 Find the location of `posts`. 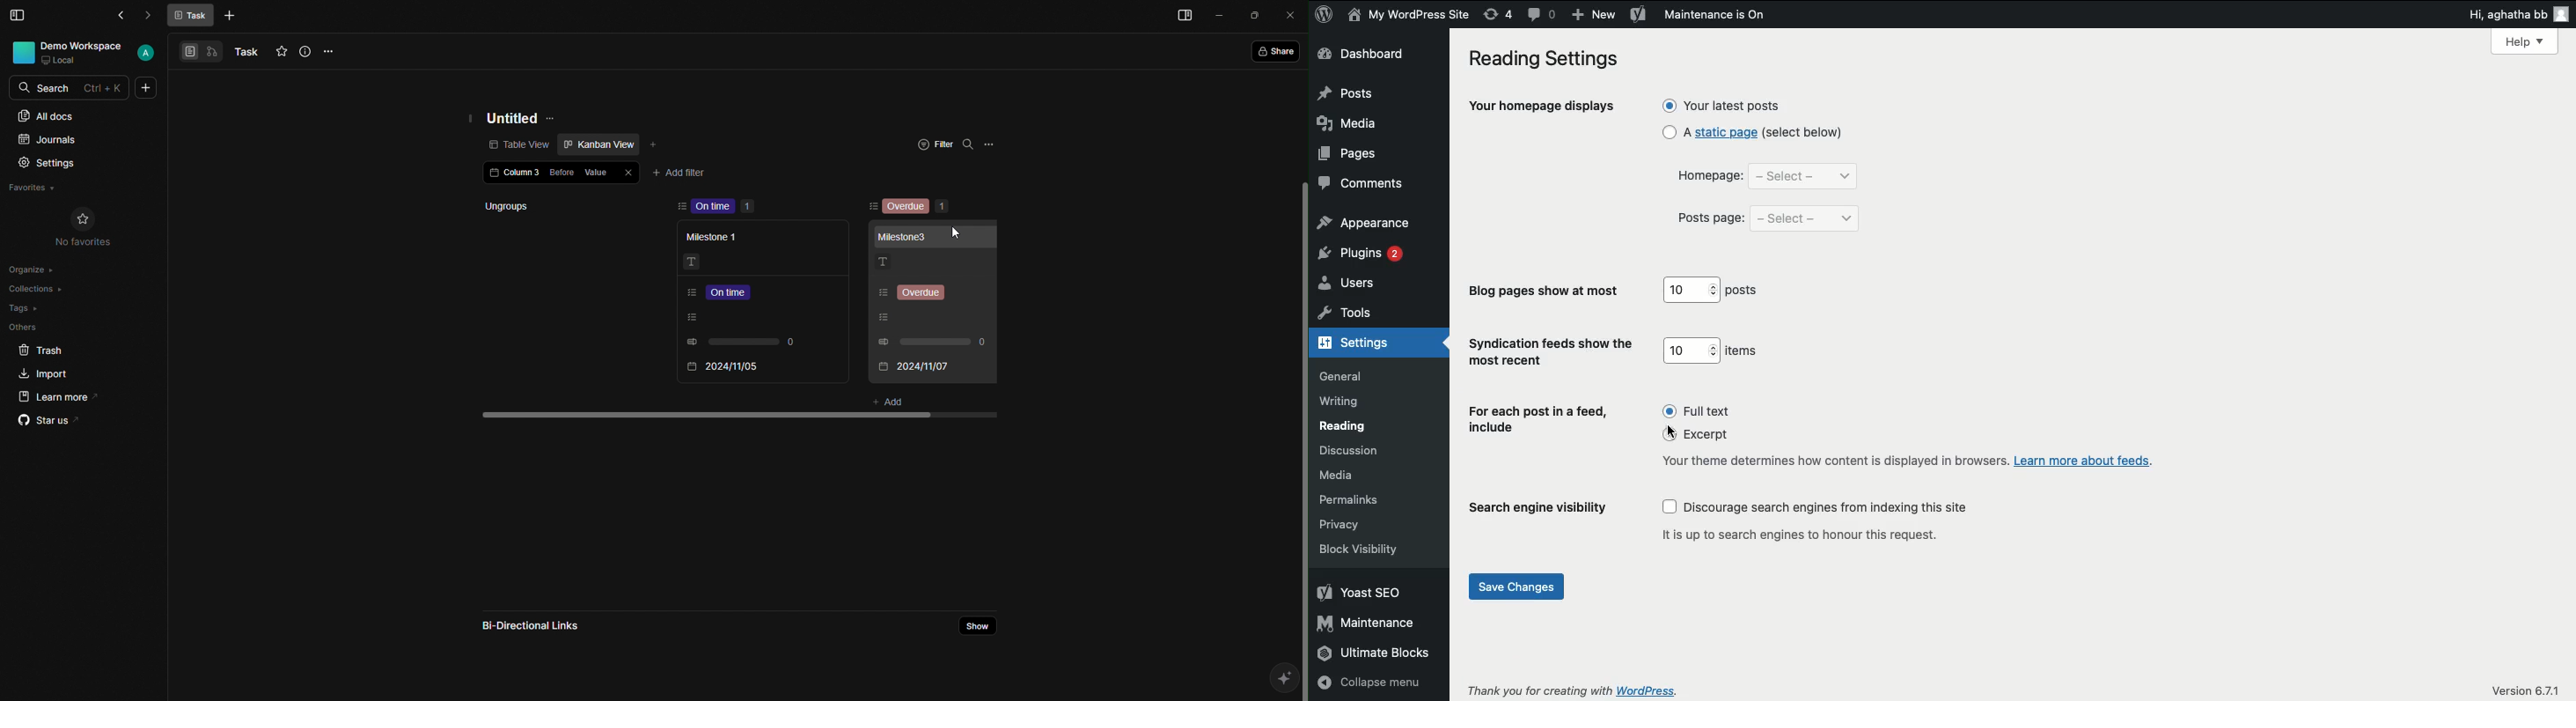

posts is located at coordinates (1742, 289).